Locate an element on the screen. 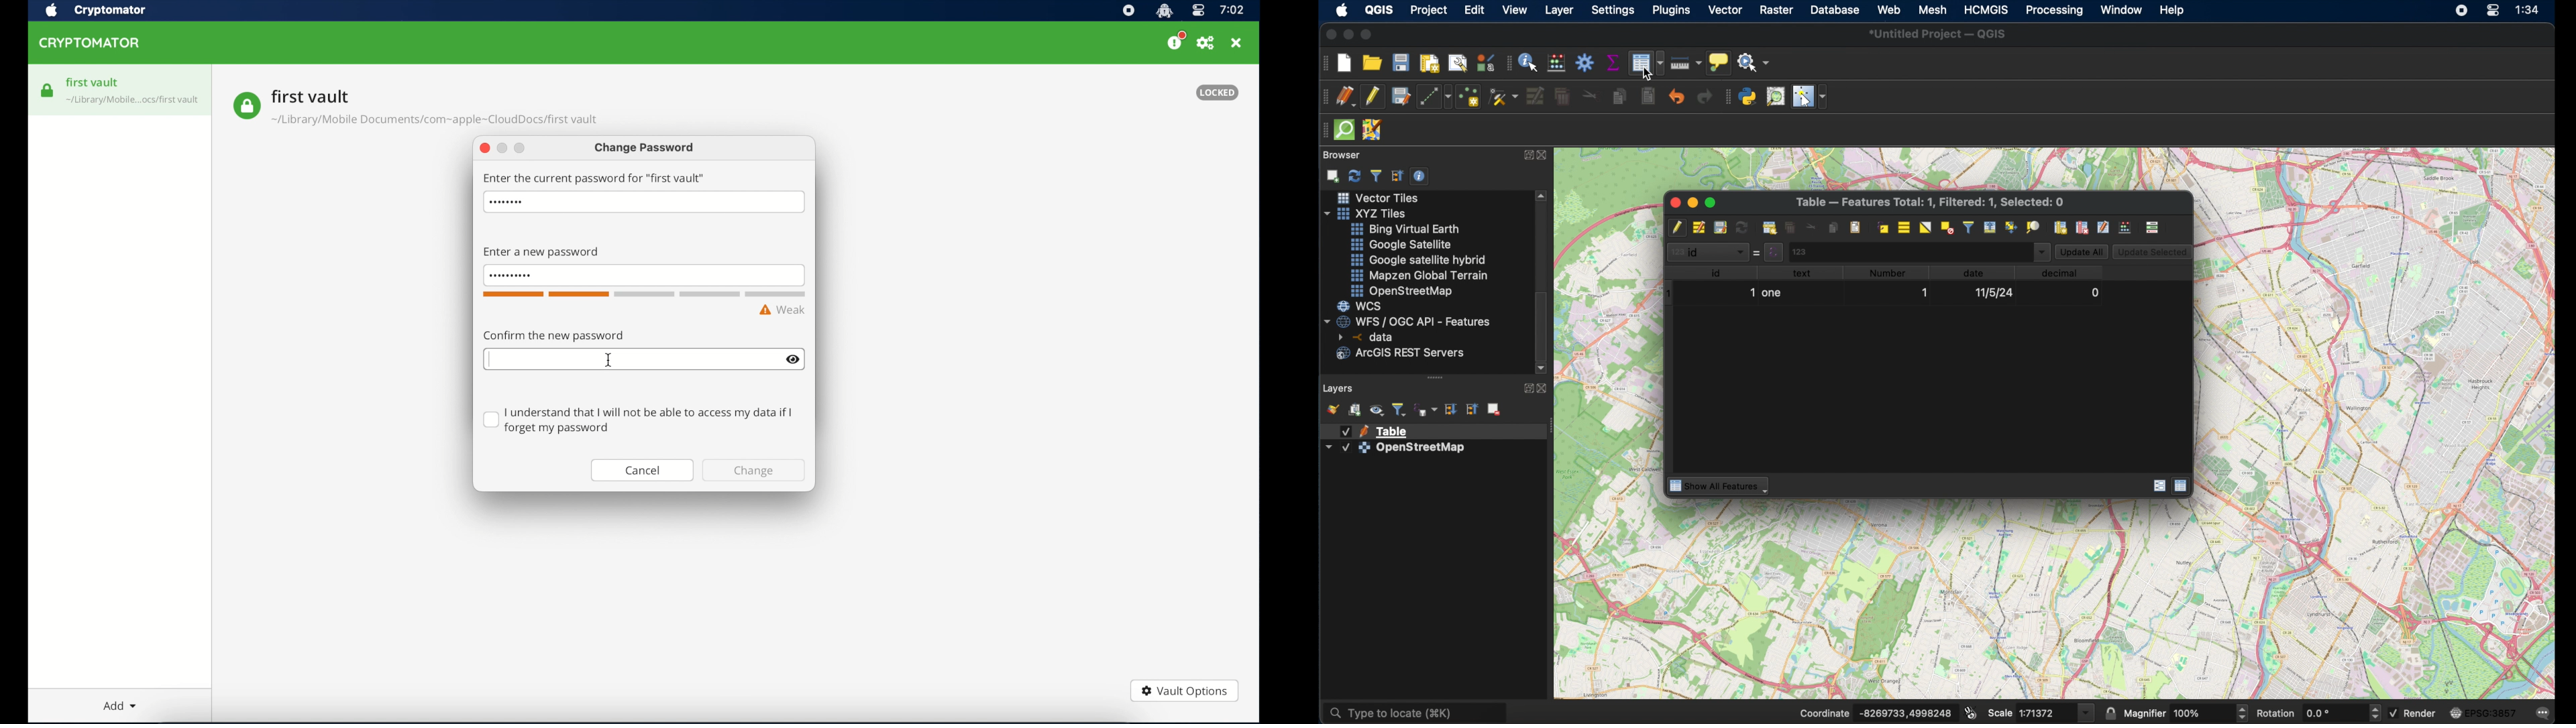 This screenshot has height=728, width=2576. manage map theme is located at coordinates (1377, 409).